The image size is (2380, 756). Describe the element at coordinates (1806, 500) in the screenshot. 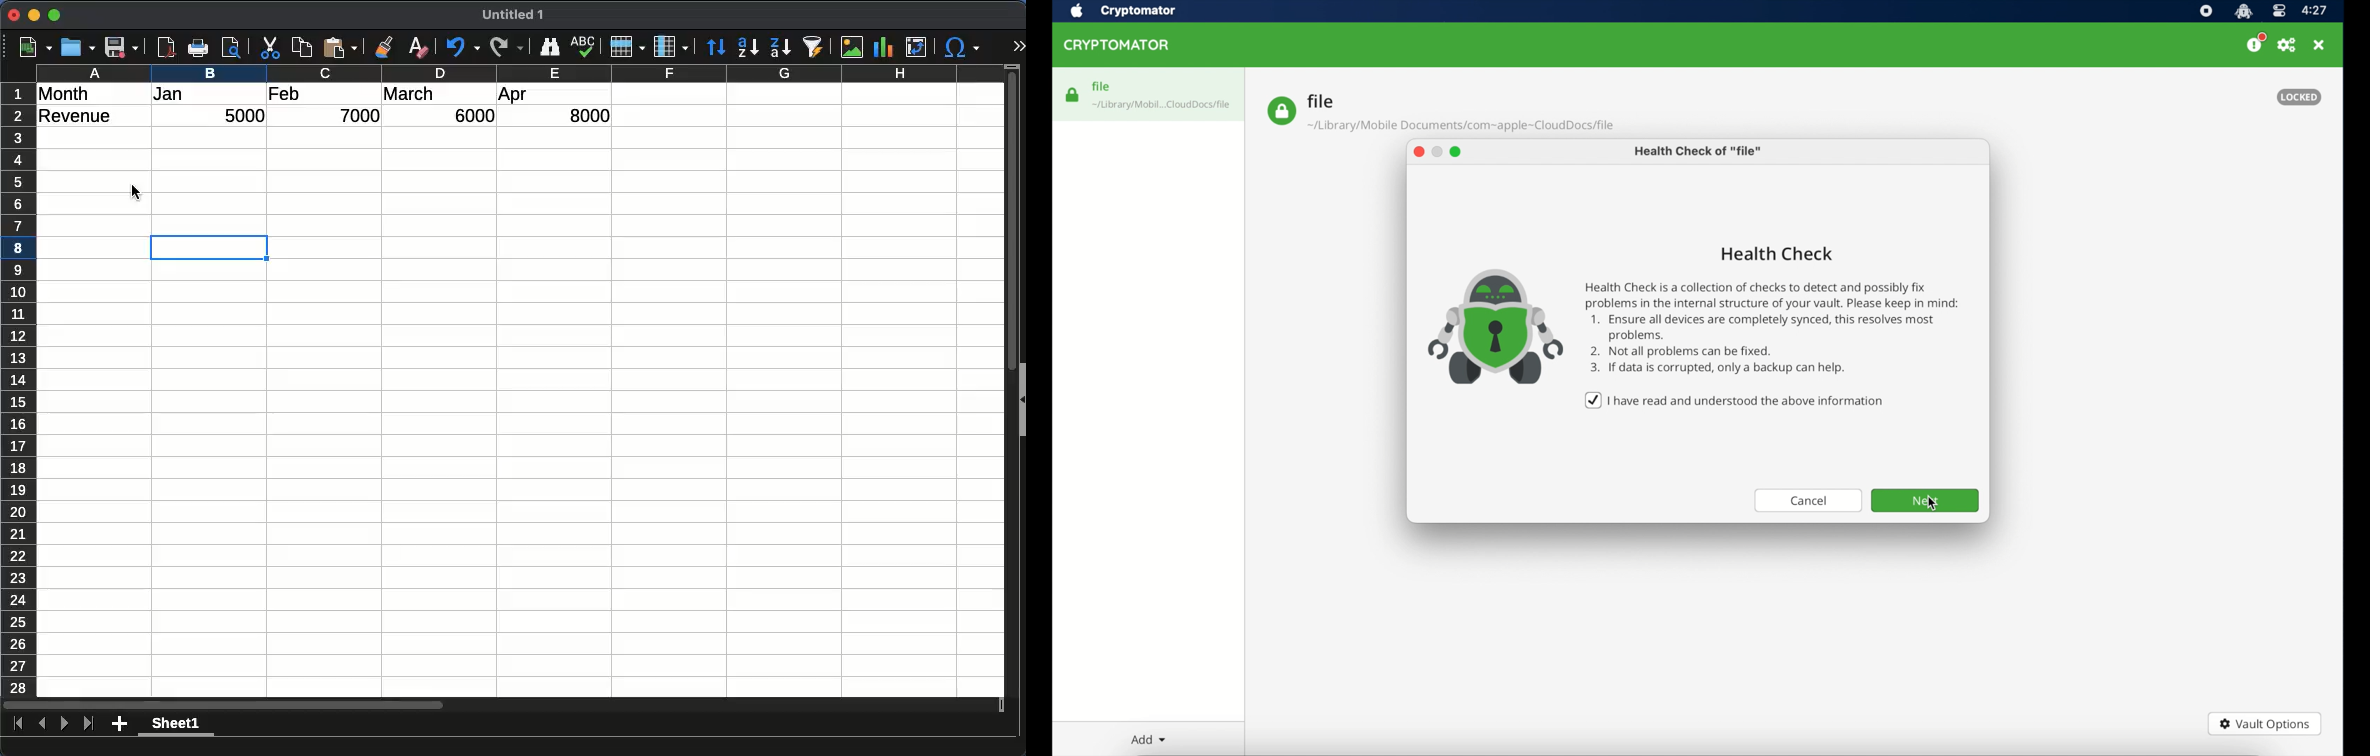

I see `cancel` at that location.